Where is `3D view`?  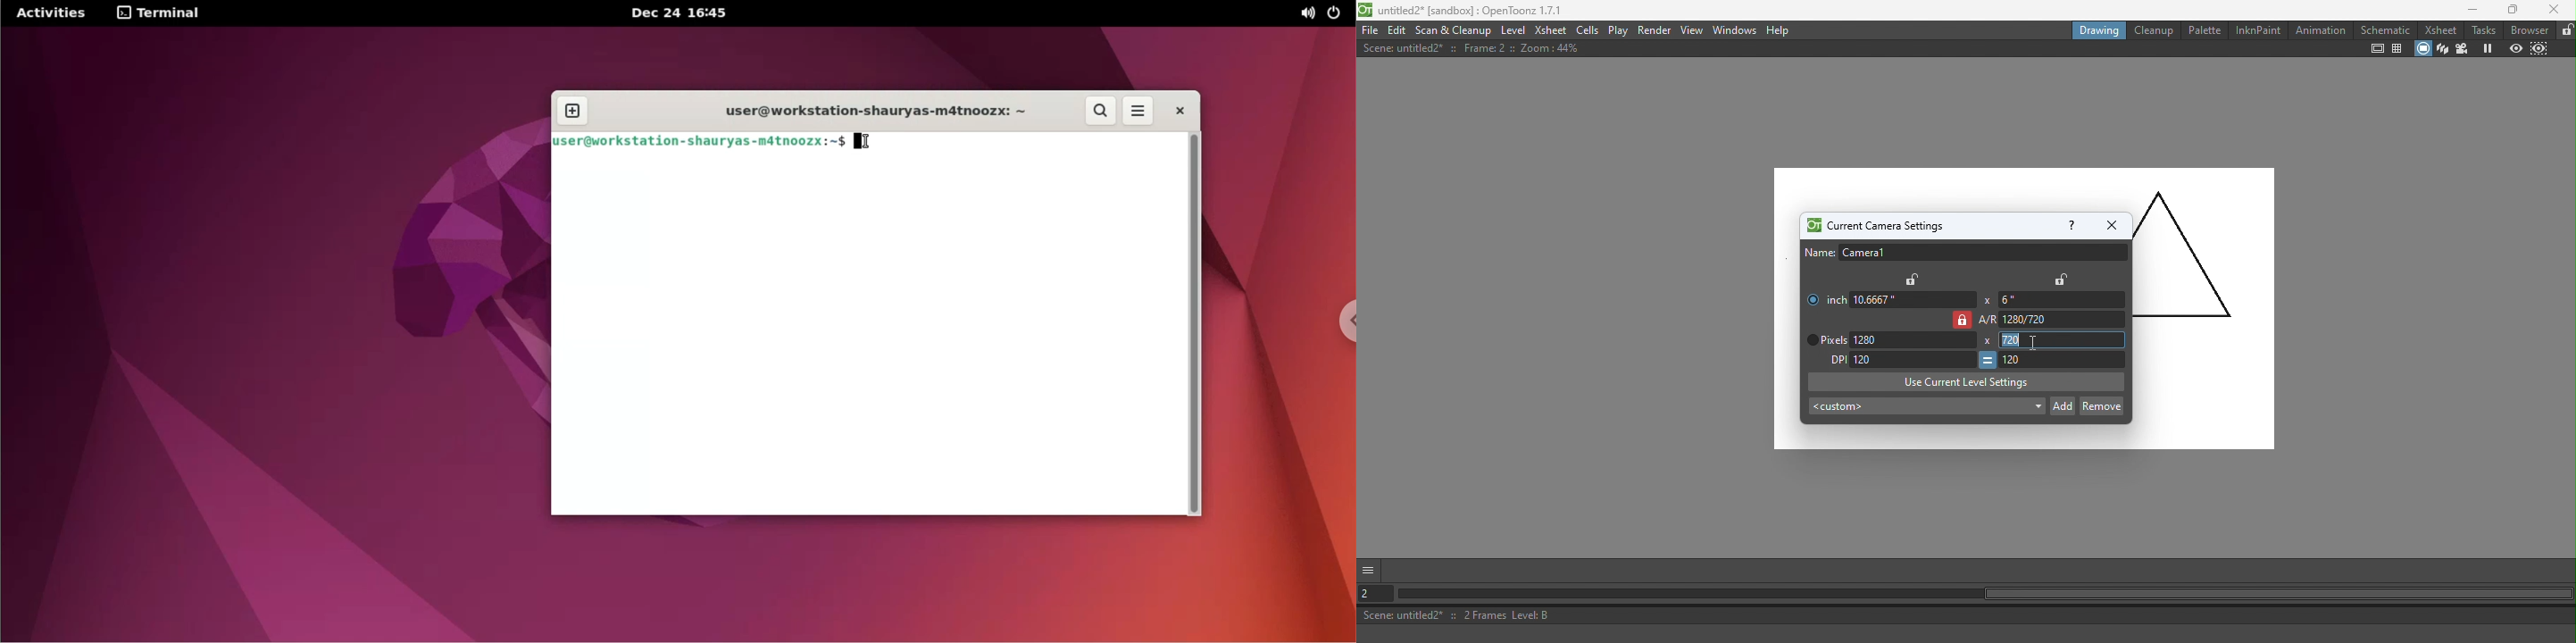 3D view is located at coordinates (2442, 49).